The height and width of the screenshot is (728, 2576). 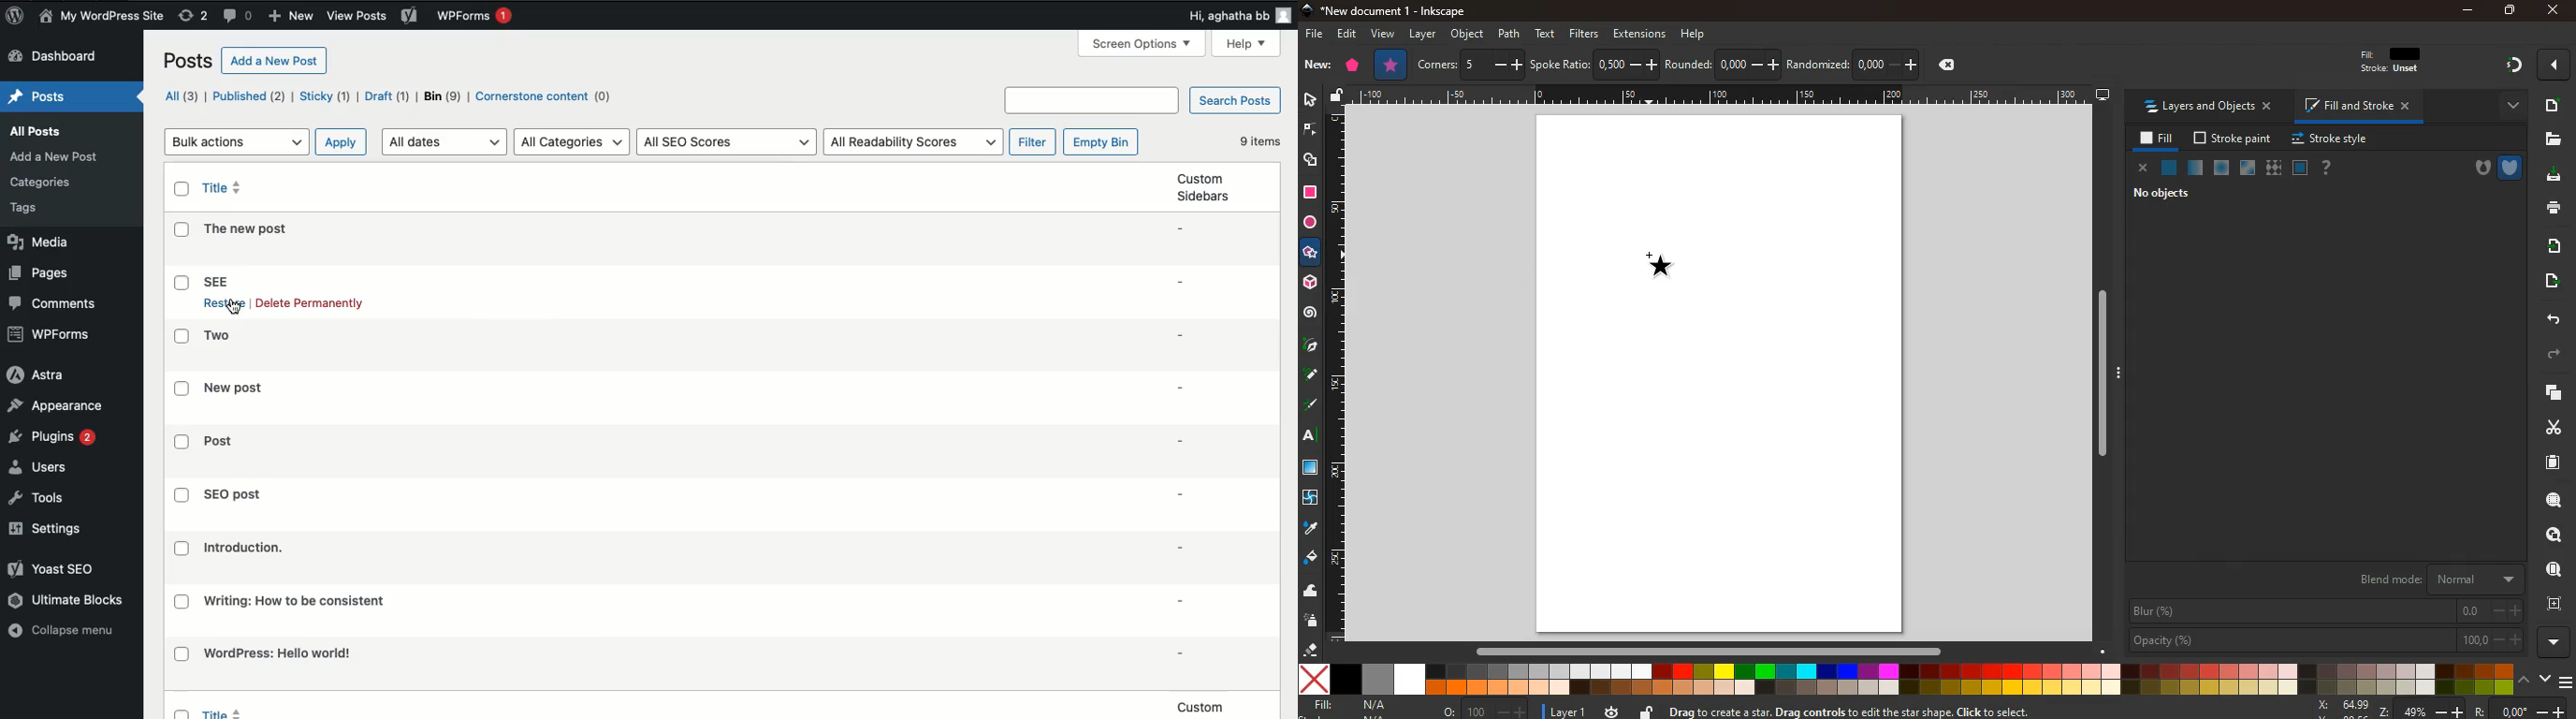 I want to click on layers and objects, so click(x=2207, y=107).